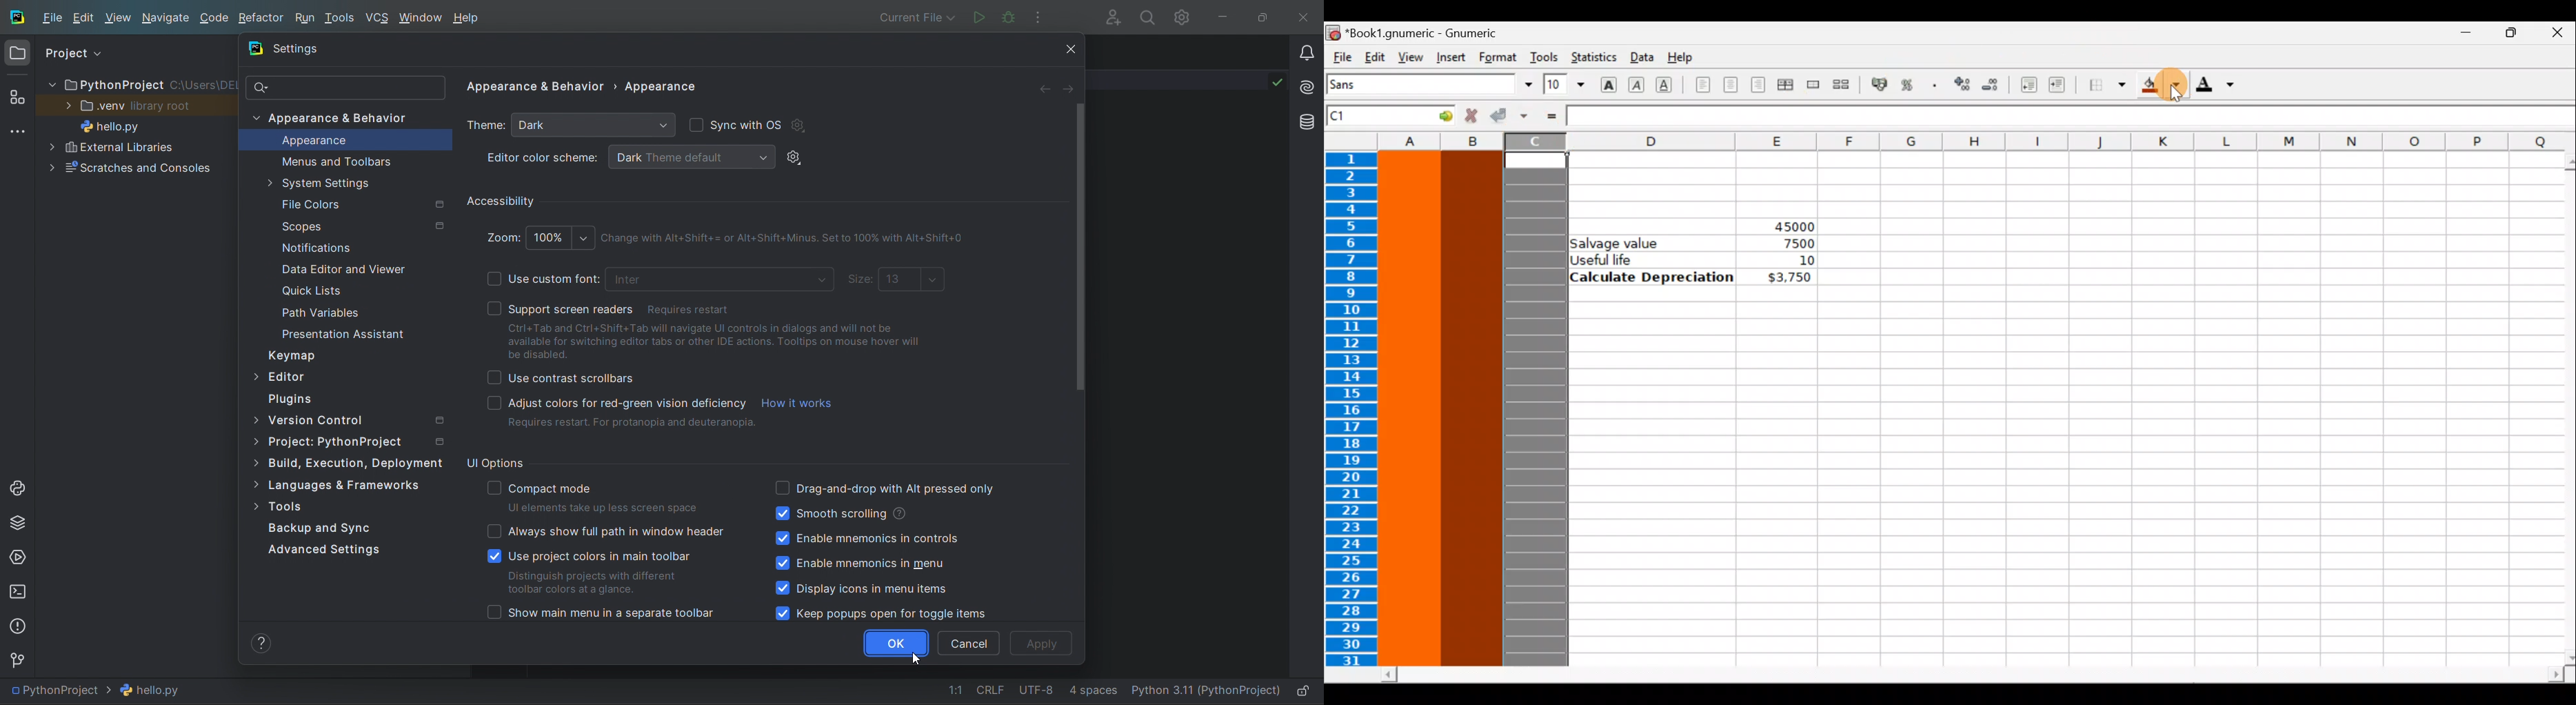 The image size is (2576, 728). What do you see at coordinates (1670, 85) in the screenshot?
I see `Underline` at bounding box center [1670, 85].